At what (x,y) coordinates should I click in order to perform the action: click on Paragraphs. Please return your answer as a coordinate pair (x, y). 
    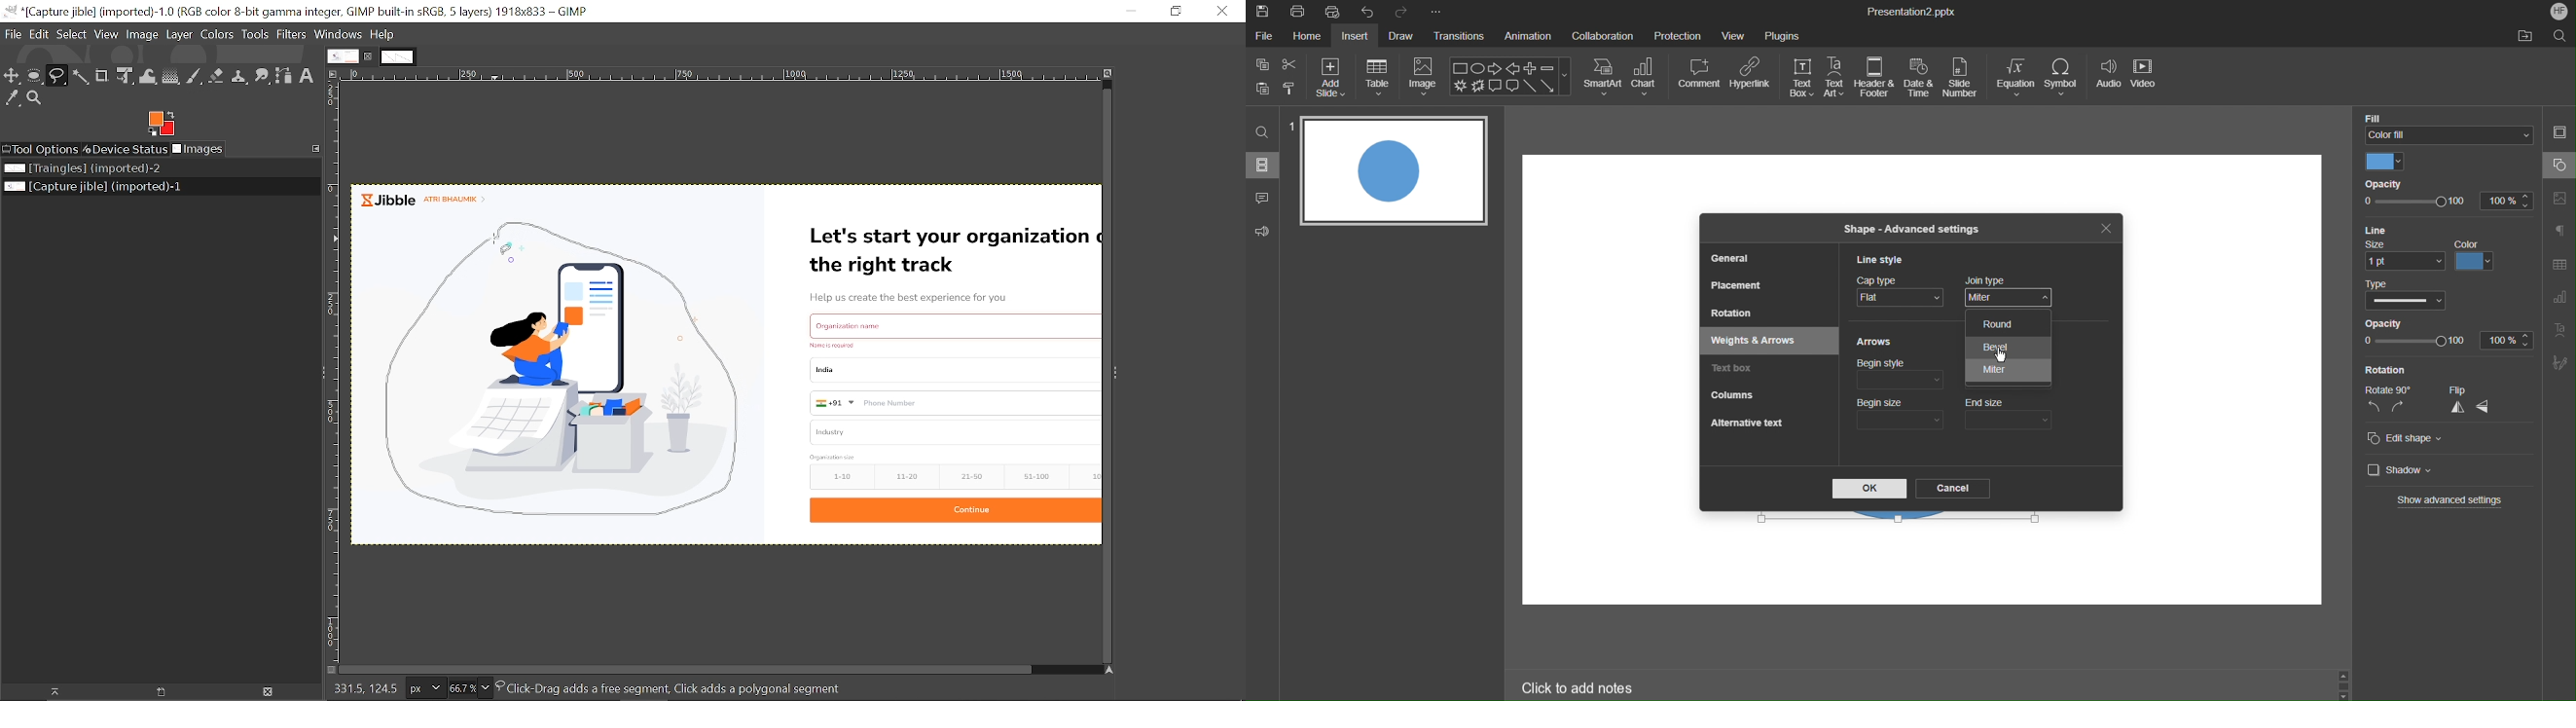
    Looking at the image, I should click on (2560, 230).